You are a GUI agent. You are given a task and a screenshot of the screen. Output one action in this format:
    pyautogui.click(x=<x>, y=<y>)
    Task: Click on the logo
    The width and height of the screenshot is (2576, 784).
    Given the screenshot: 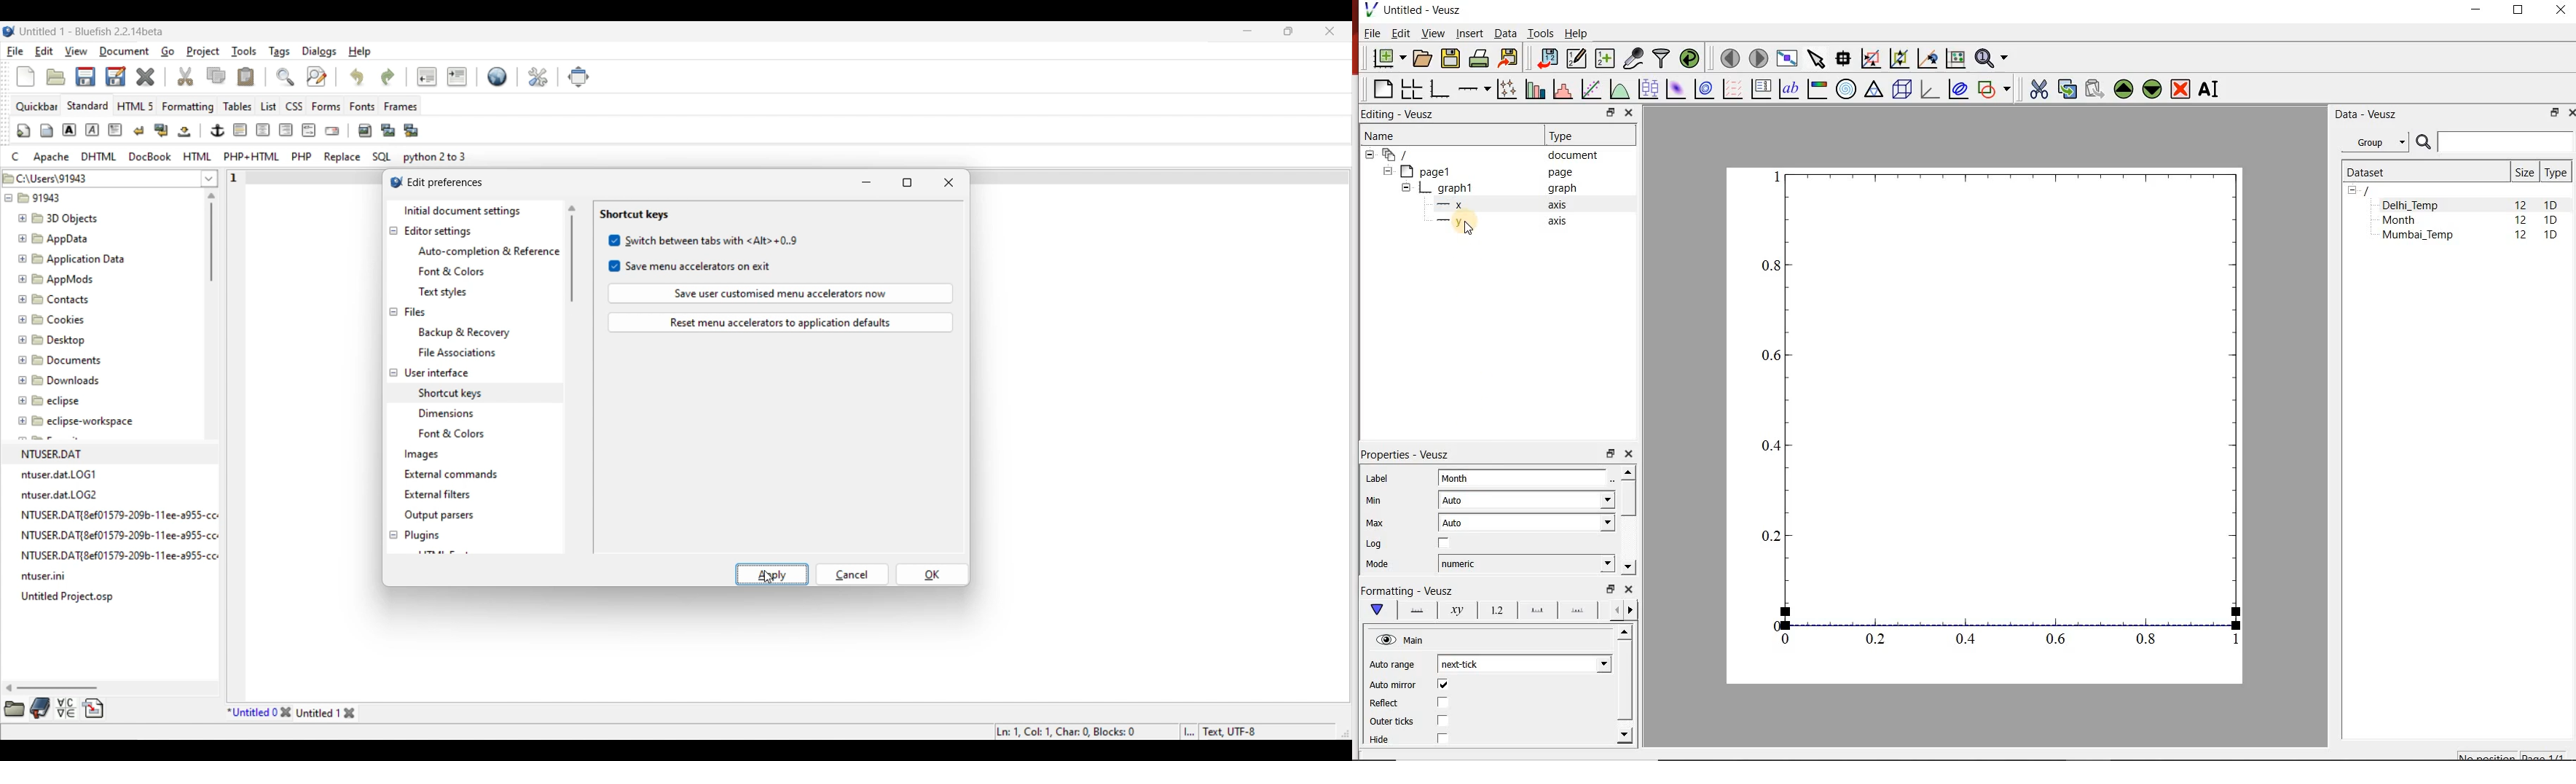 What is the action you would take?
    pyautogui.click(x=393, y=184)
    